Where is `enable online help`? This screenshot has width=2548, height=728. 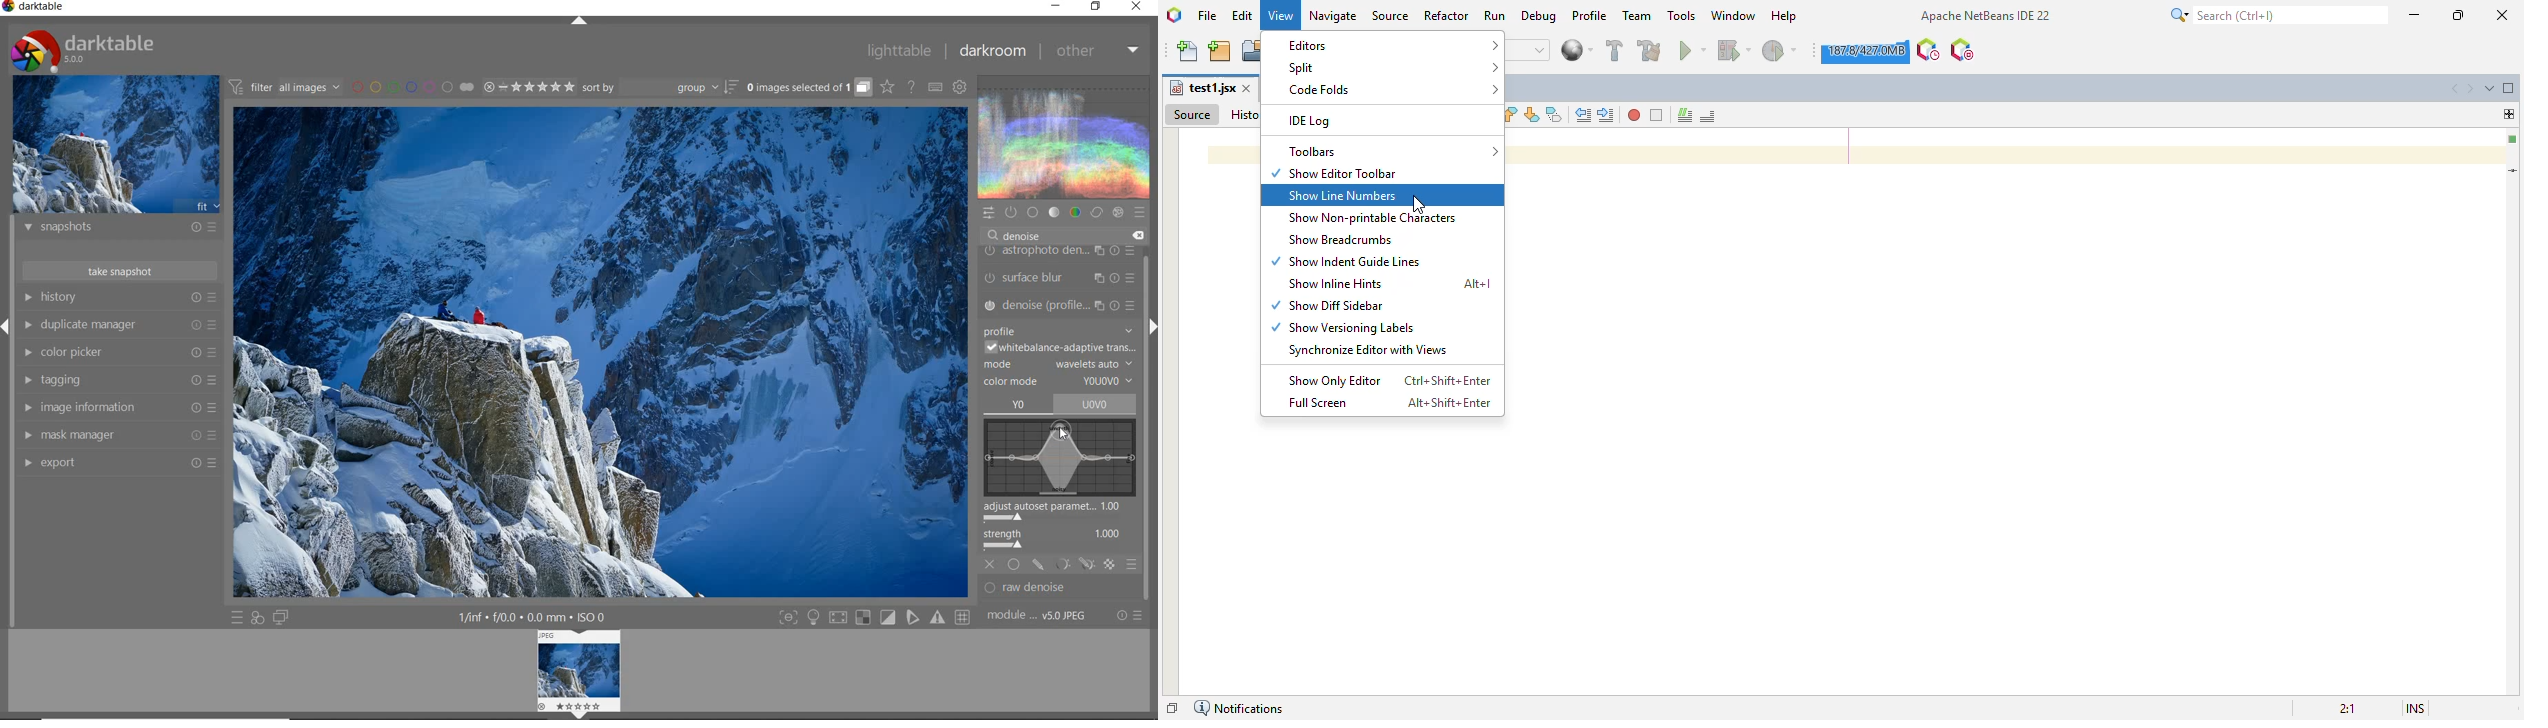 enable online help is located at coordinates (913, 88).